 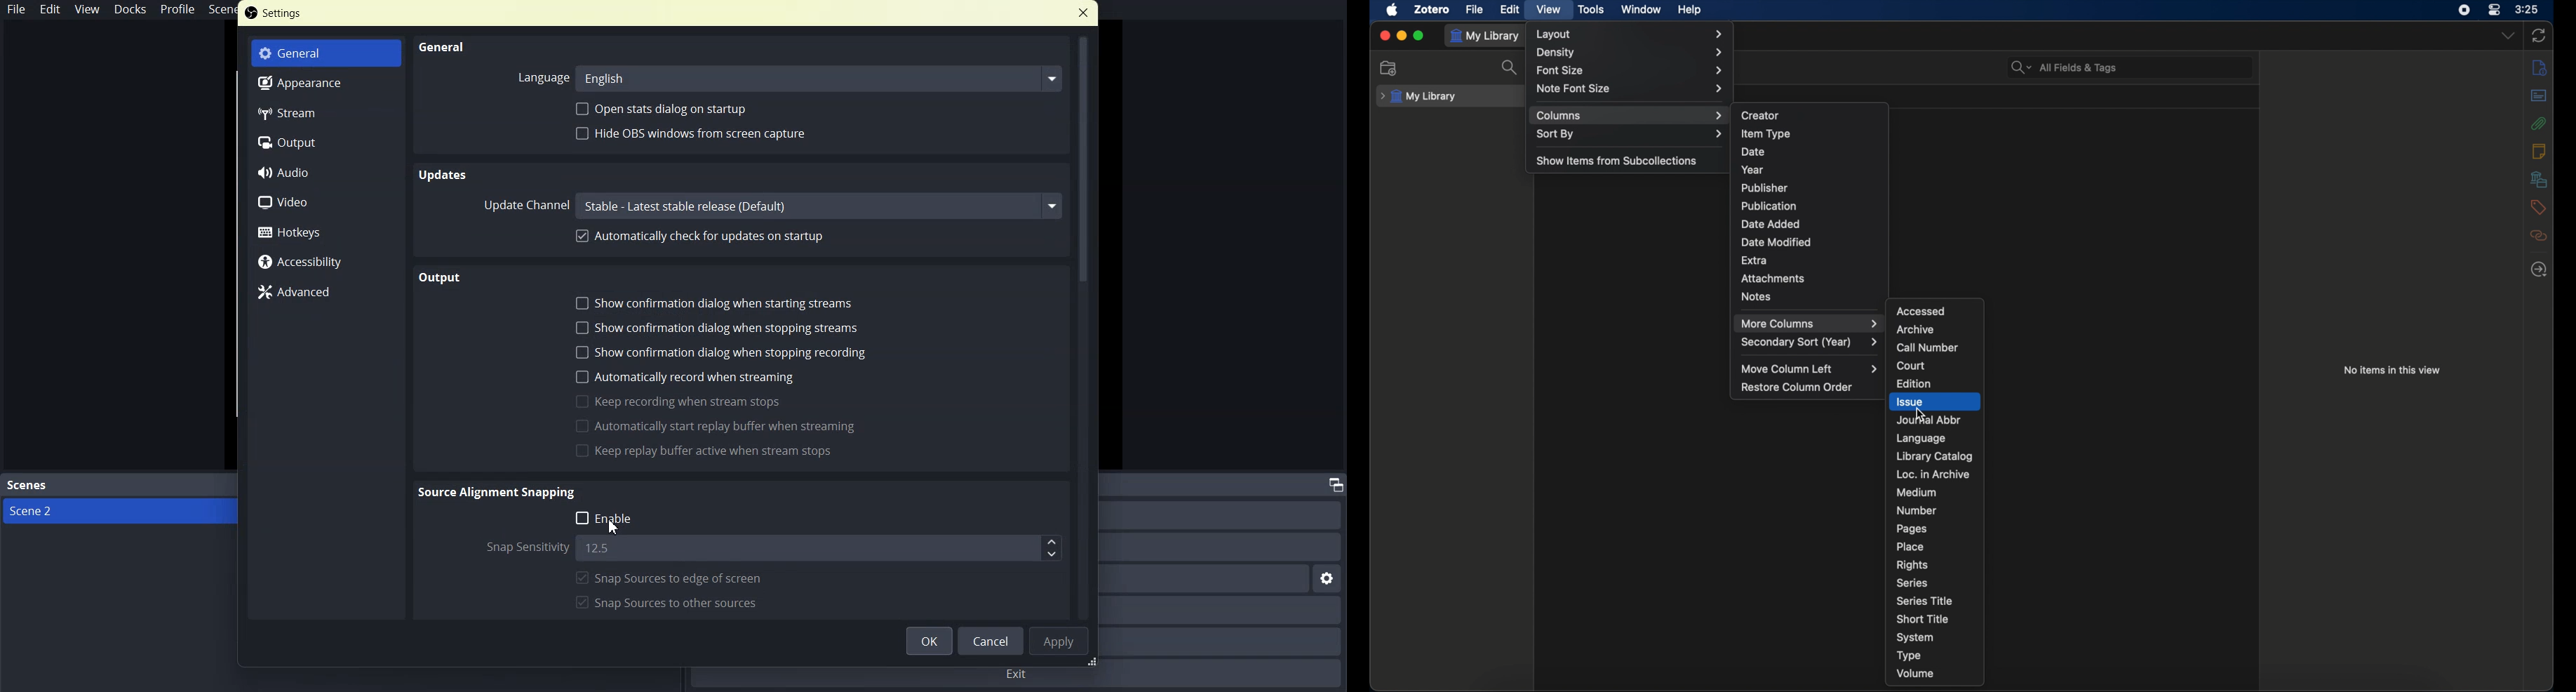 I want to click on number, so click(x=1916, y=510).